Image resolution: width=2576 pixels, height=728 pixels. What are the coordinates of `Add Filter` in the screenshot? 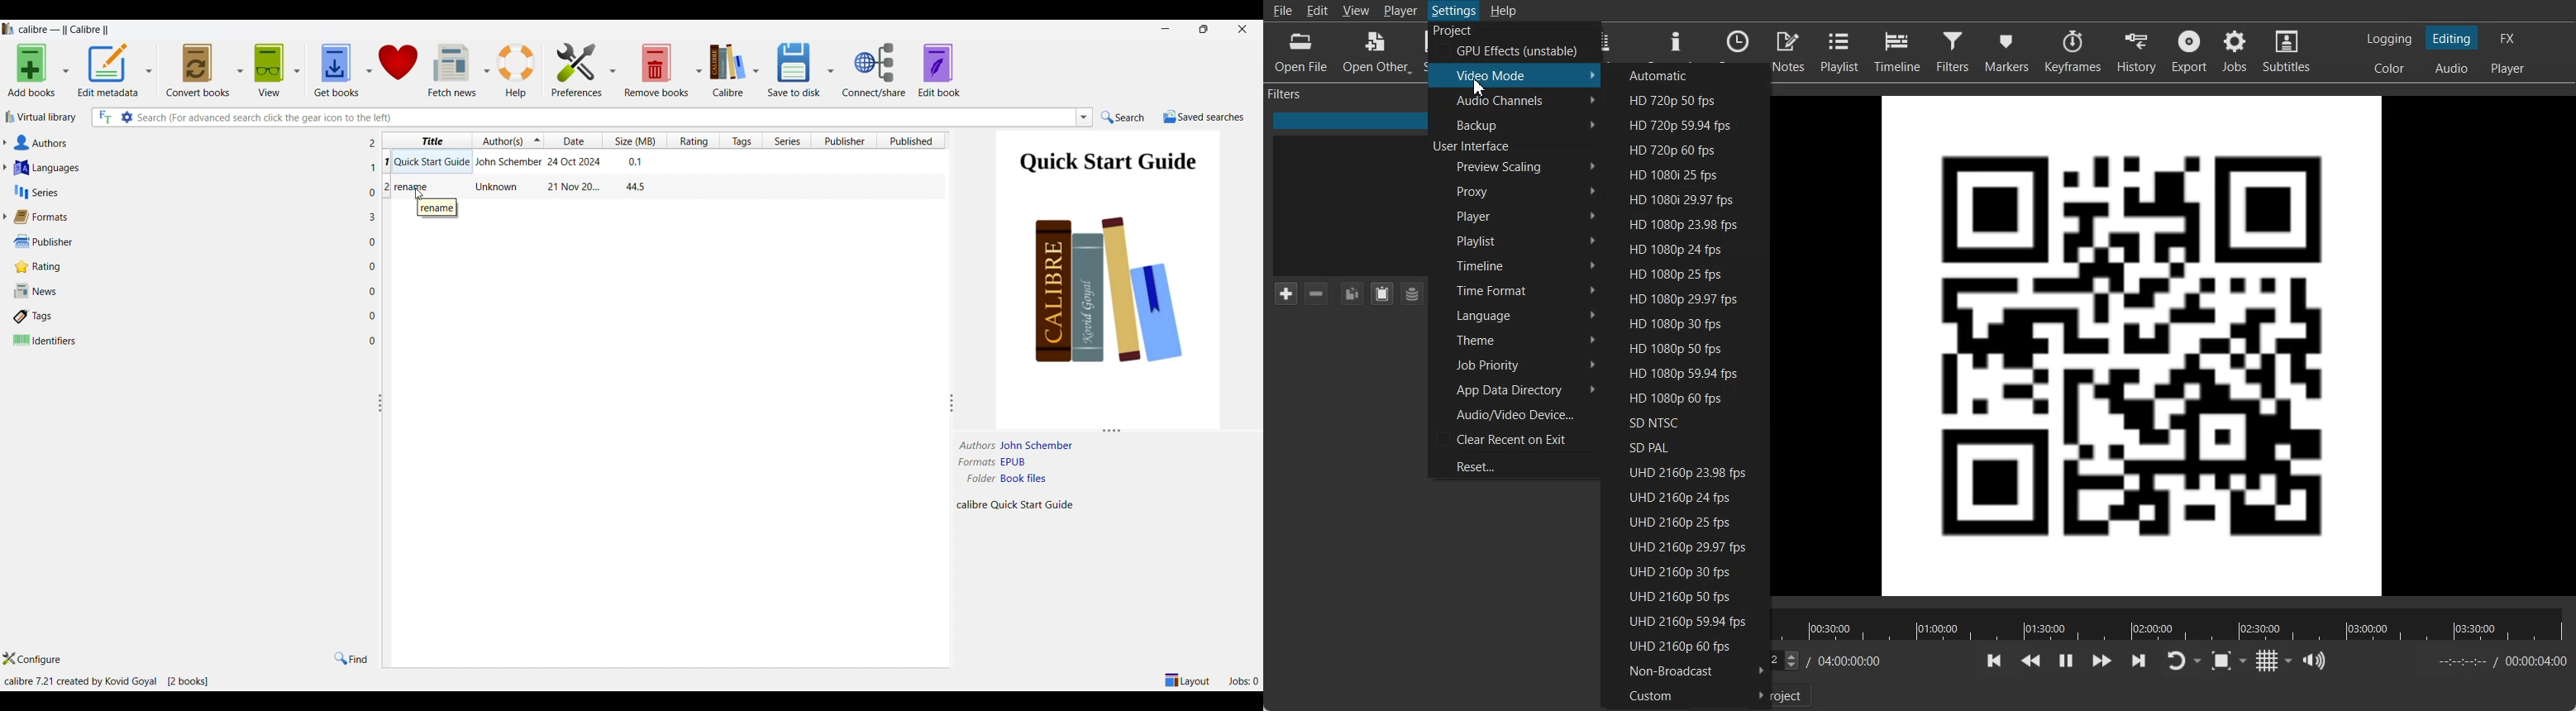 It's located at (1285, 293).